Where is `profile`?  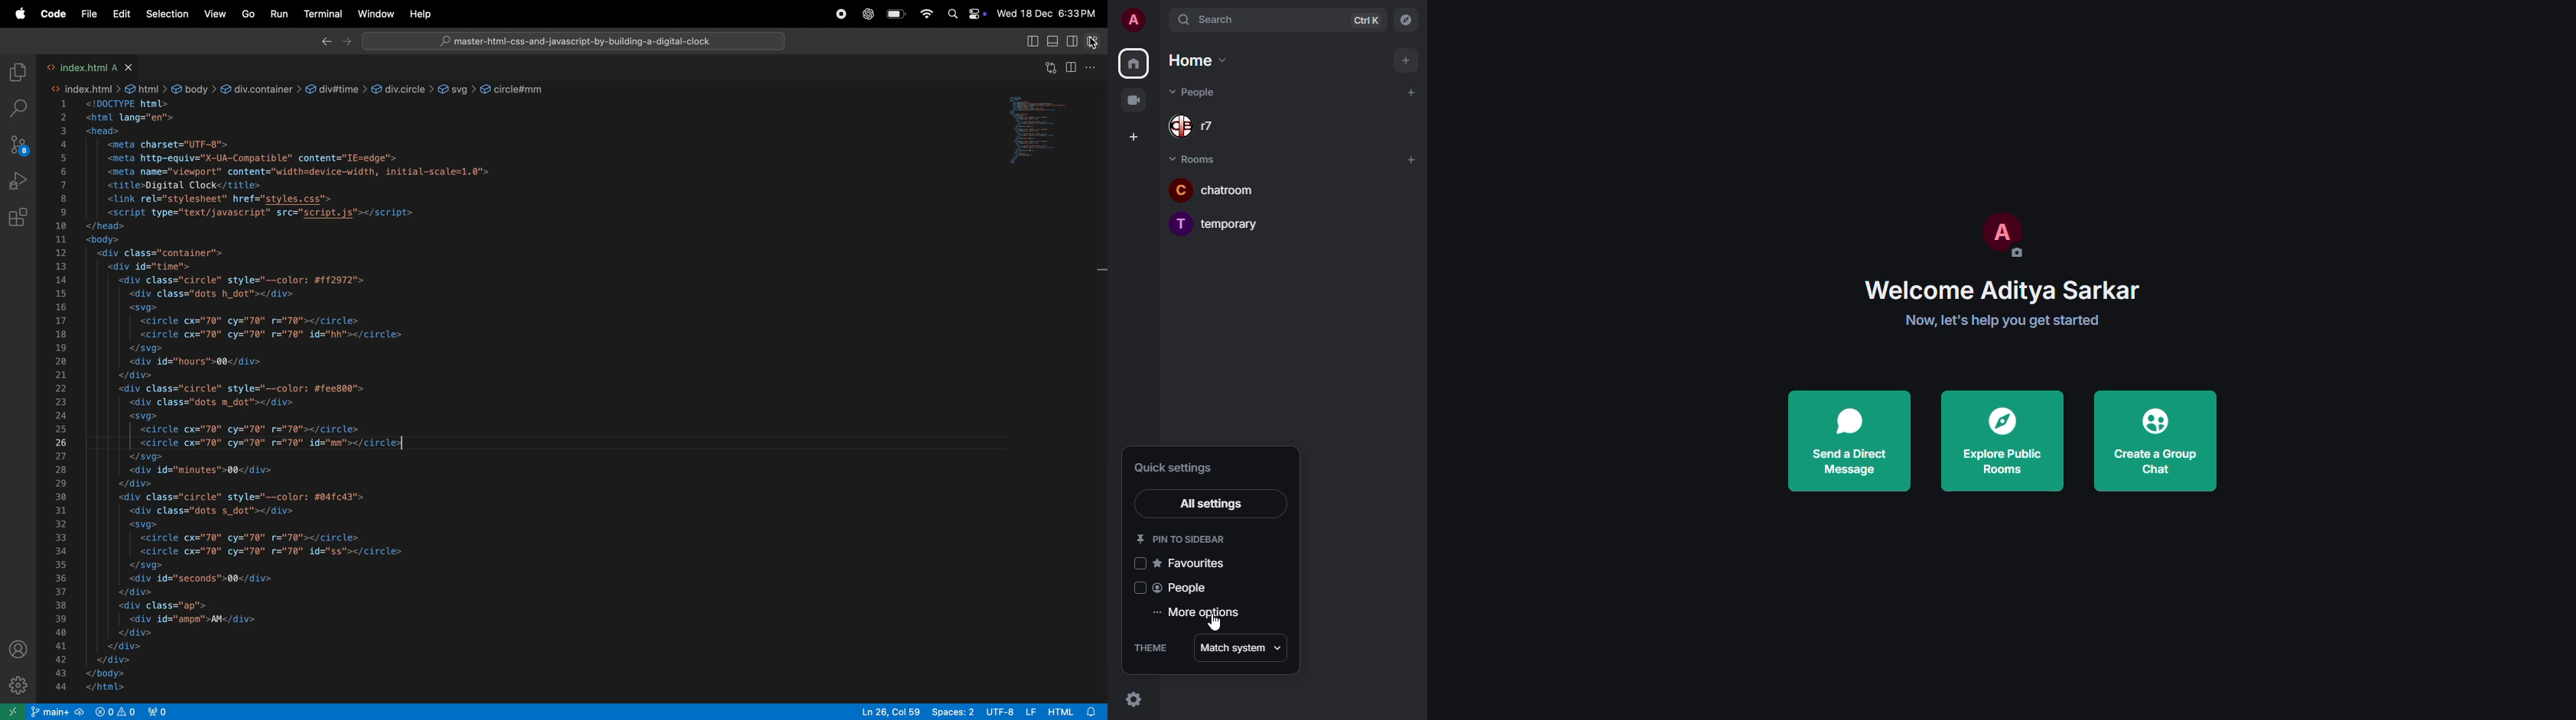
profile is located at coordinates (19, 650).